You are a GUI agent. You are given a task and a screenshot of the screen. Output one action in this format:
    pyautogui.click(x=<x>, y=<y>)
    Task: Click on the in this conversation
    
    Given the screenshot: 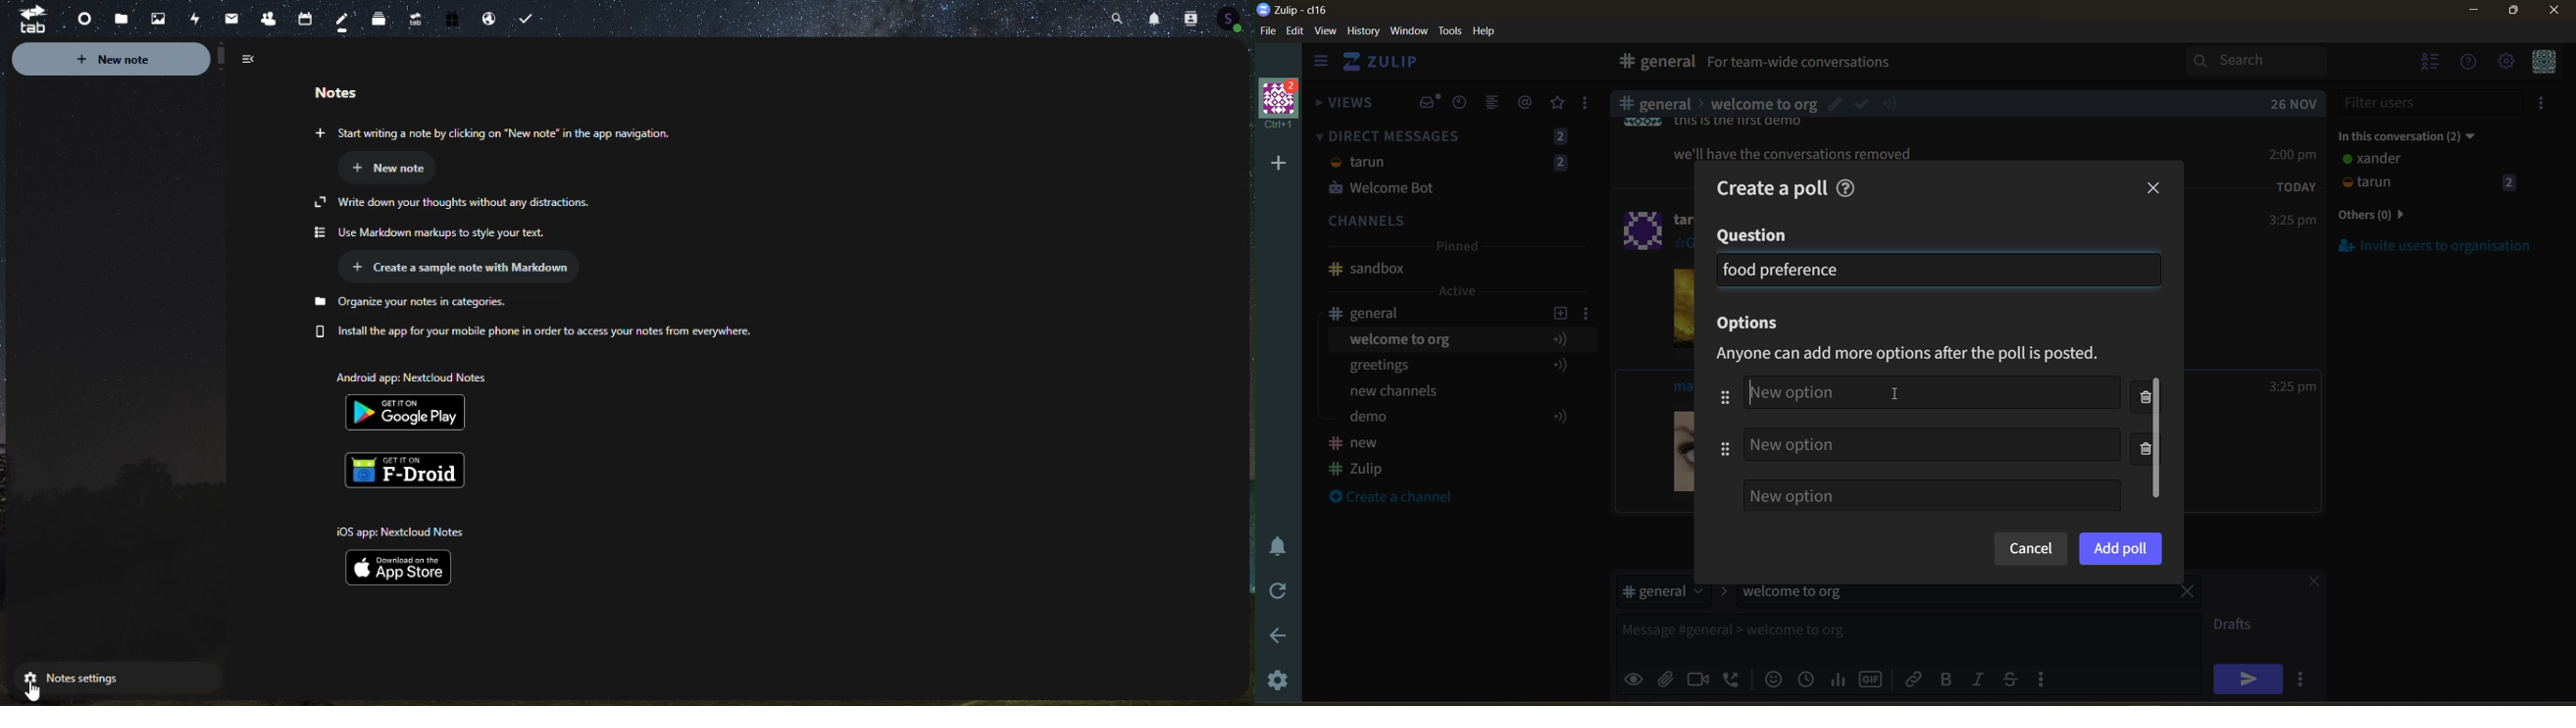 What is the action you would take?
    pyautogui.click(x=2422, y=133)
    